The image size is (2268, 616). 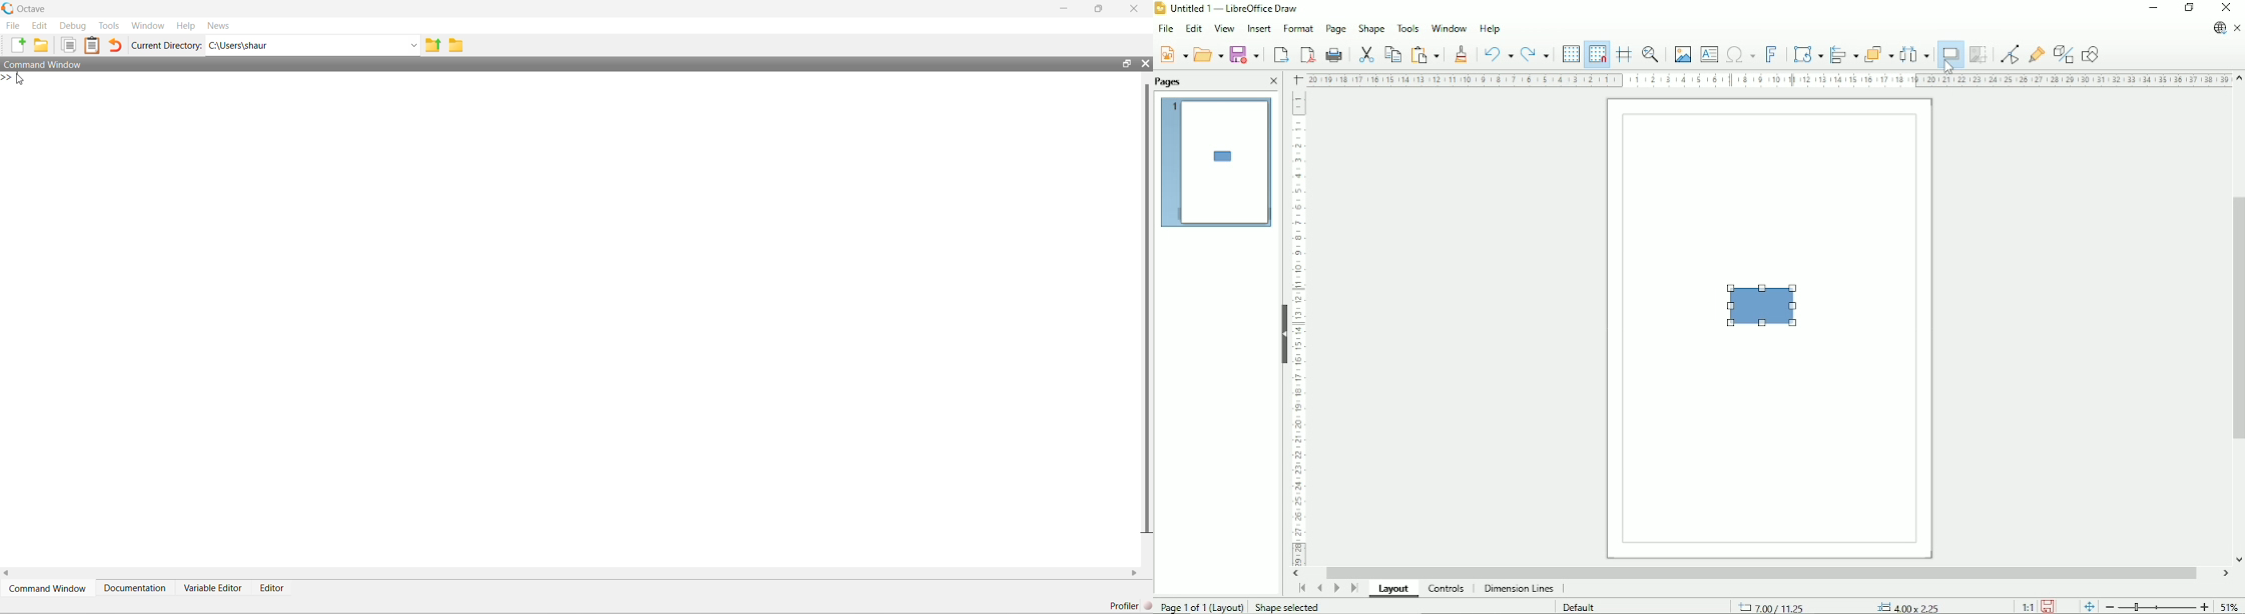 What do you see at coordinates (1536, 54) in the screenshot?
I see `Redo` at bounding box center [1536, 54].